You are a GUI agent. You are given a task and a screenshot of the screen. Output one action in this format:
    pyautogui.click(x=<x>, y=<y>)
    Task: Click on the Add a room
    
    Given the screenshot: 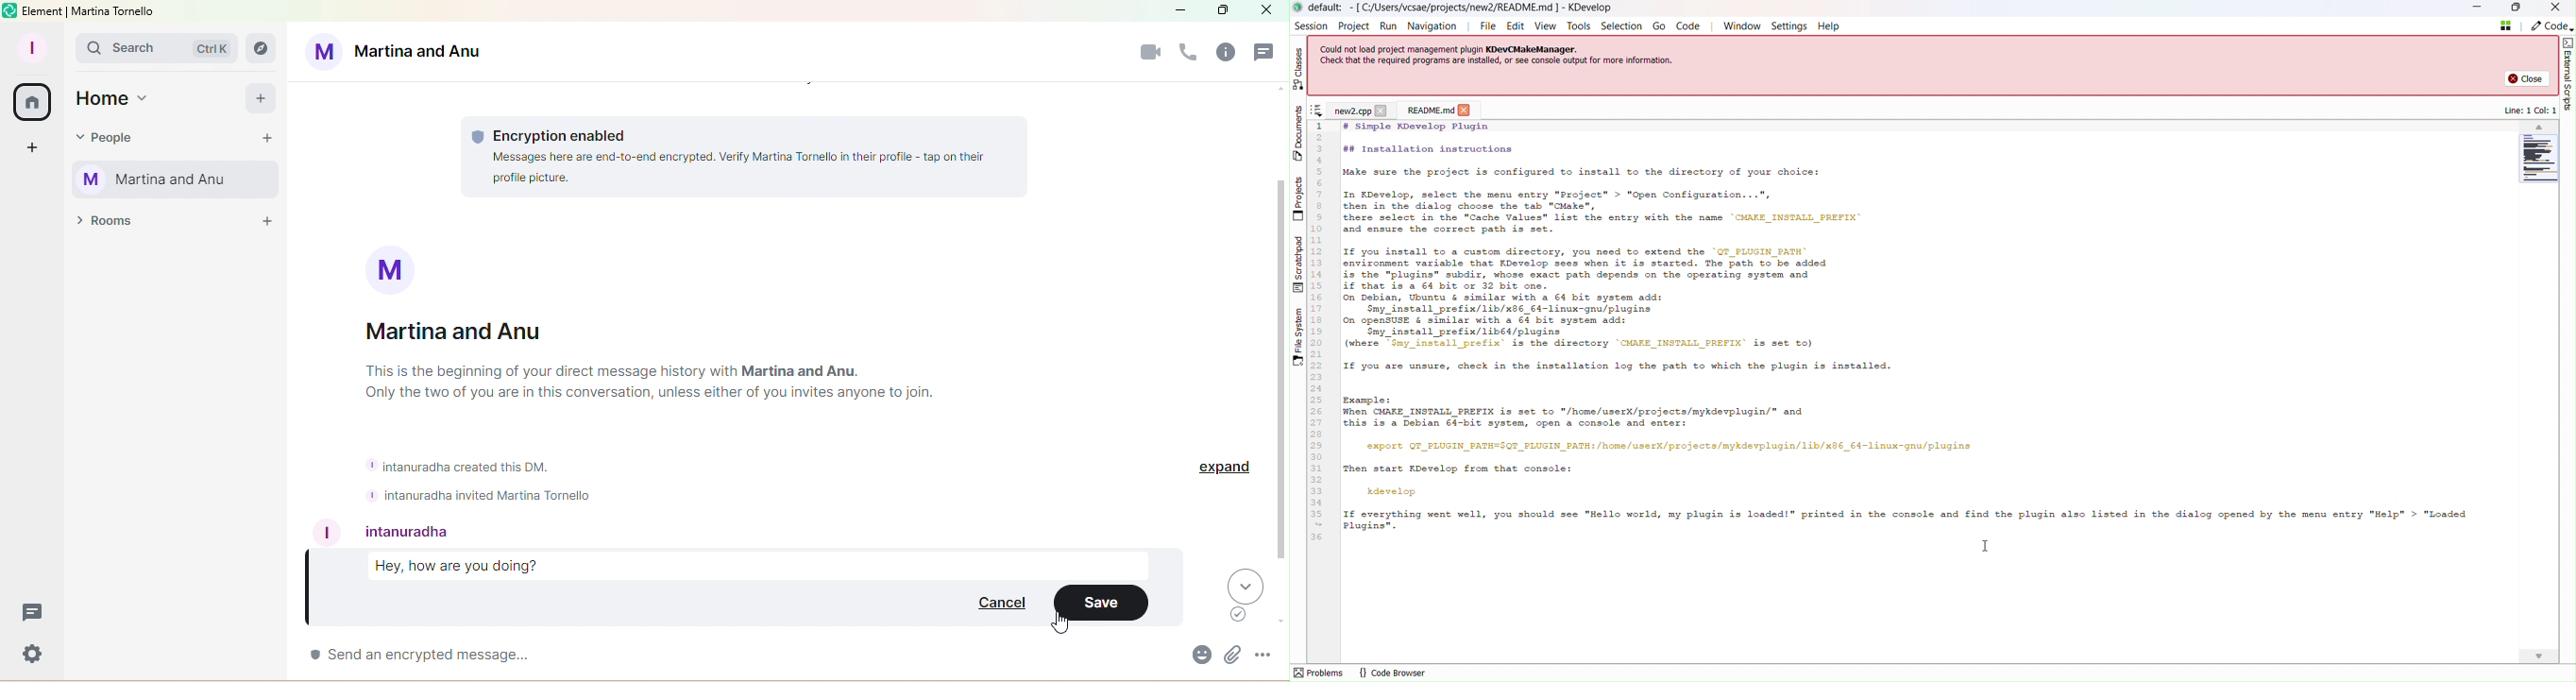 What is the action you would take?
    pyautogui.click(x=266, y=225)
    